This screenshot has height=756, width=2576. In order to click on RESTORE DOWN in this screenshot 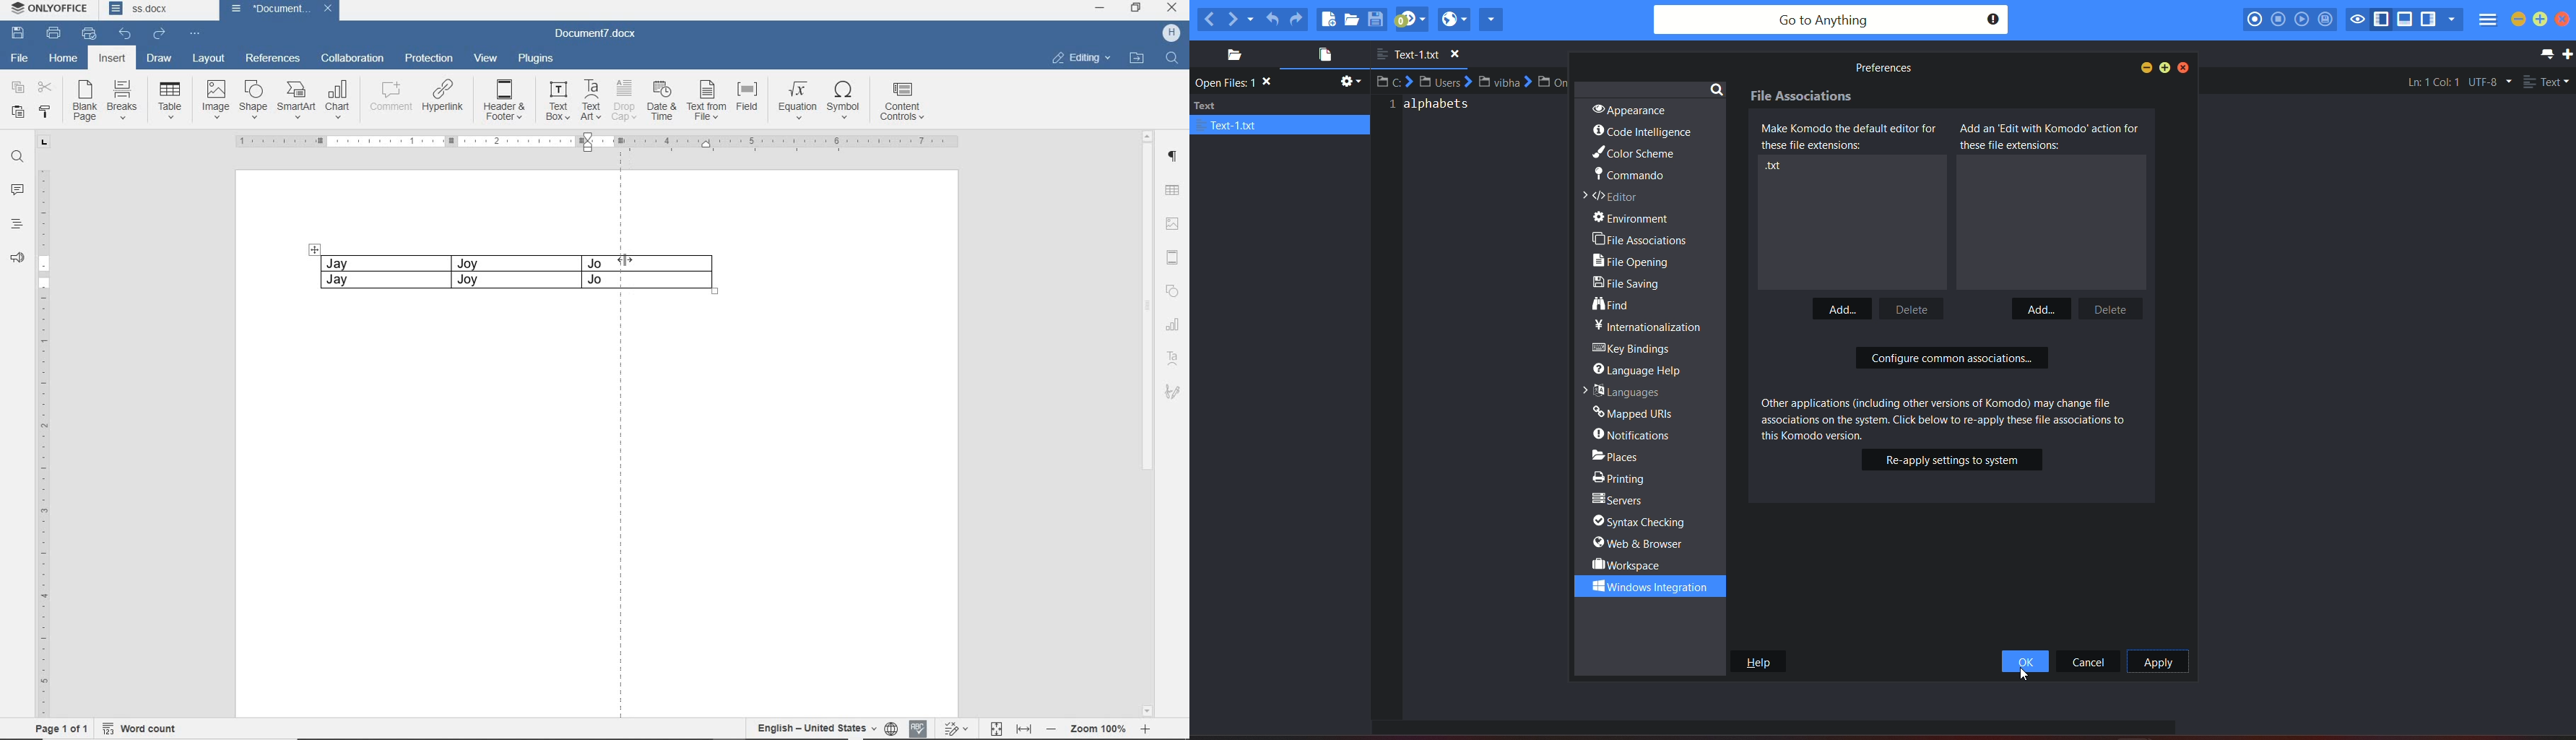, I will do `click(1139, 7)`.